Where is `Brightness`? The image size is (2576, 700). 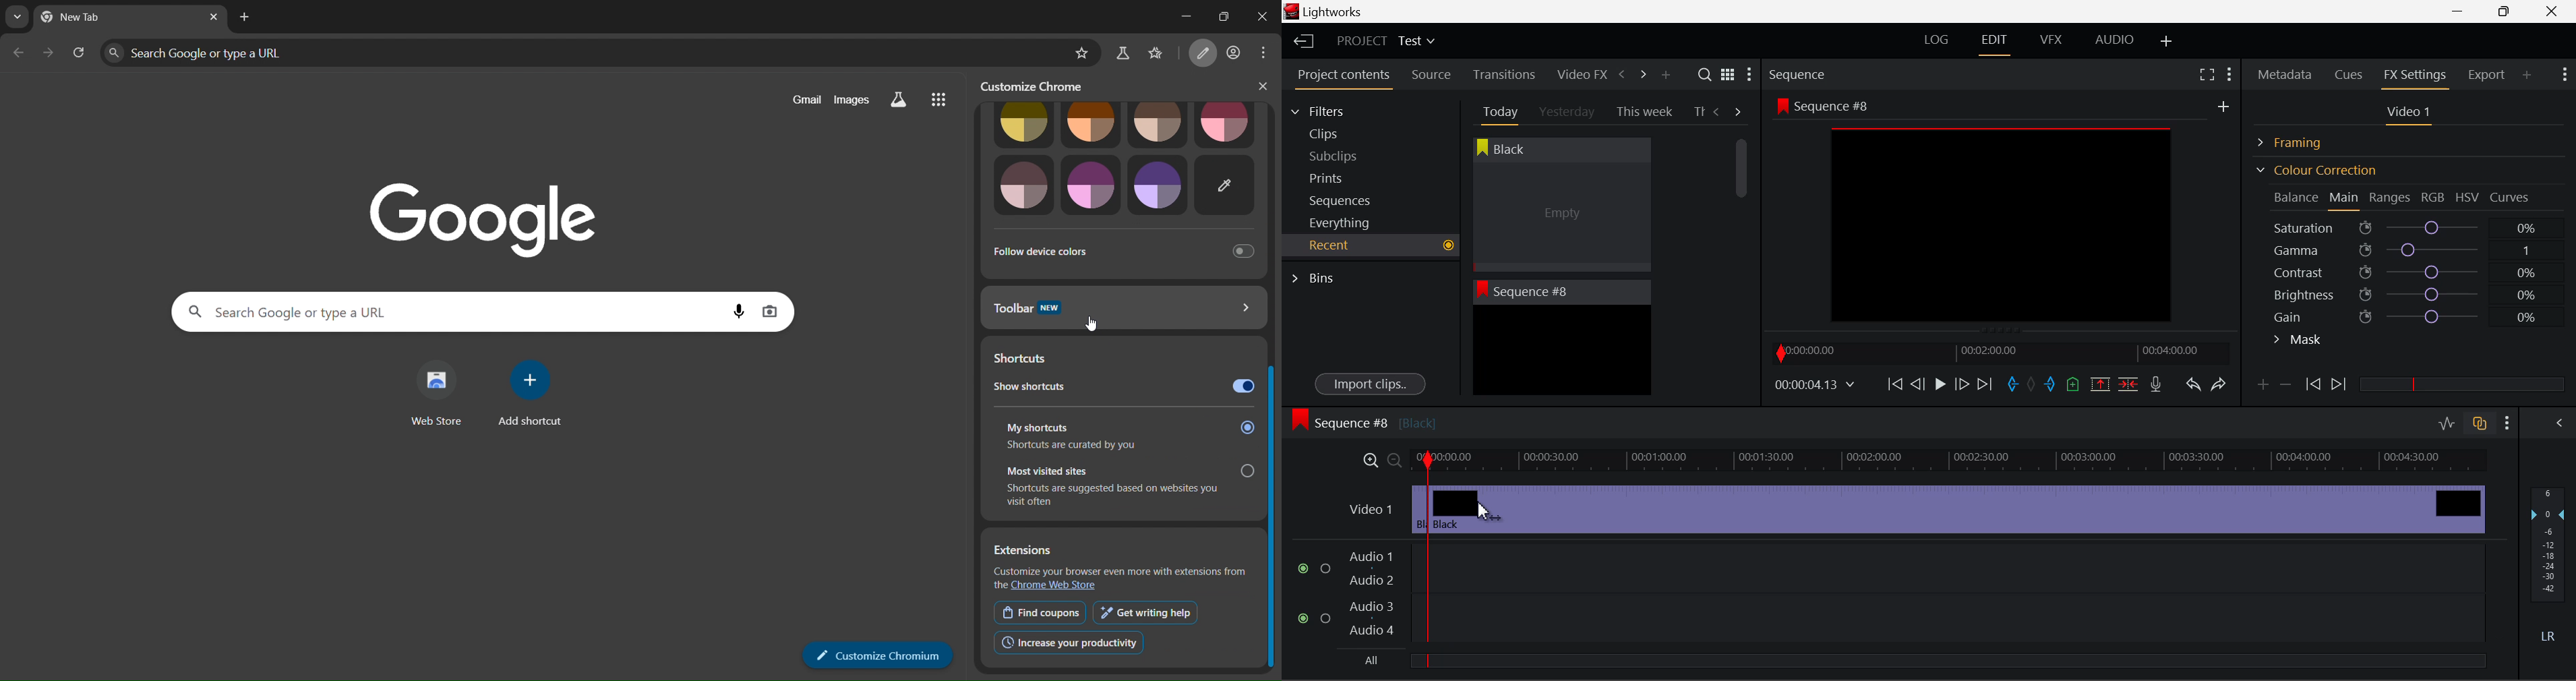 Brightness is located at coordinates (2410, 292).